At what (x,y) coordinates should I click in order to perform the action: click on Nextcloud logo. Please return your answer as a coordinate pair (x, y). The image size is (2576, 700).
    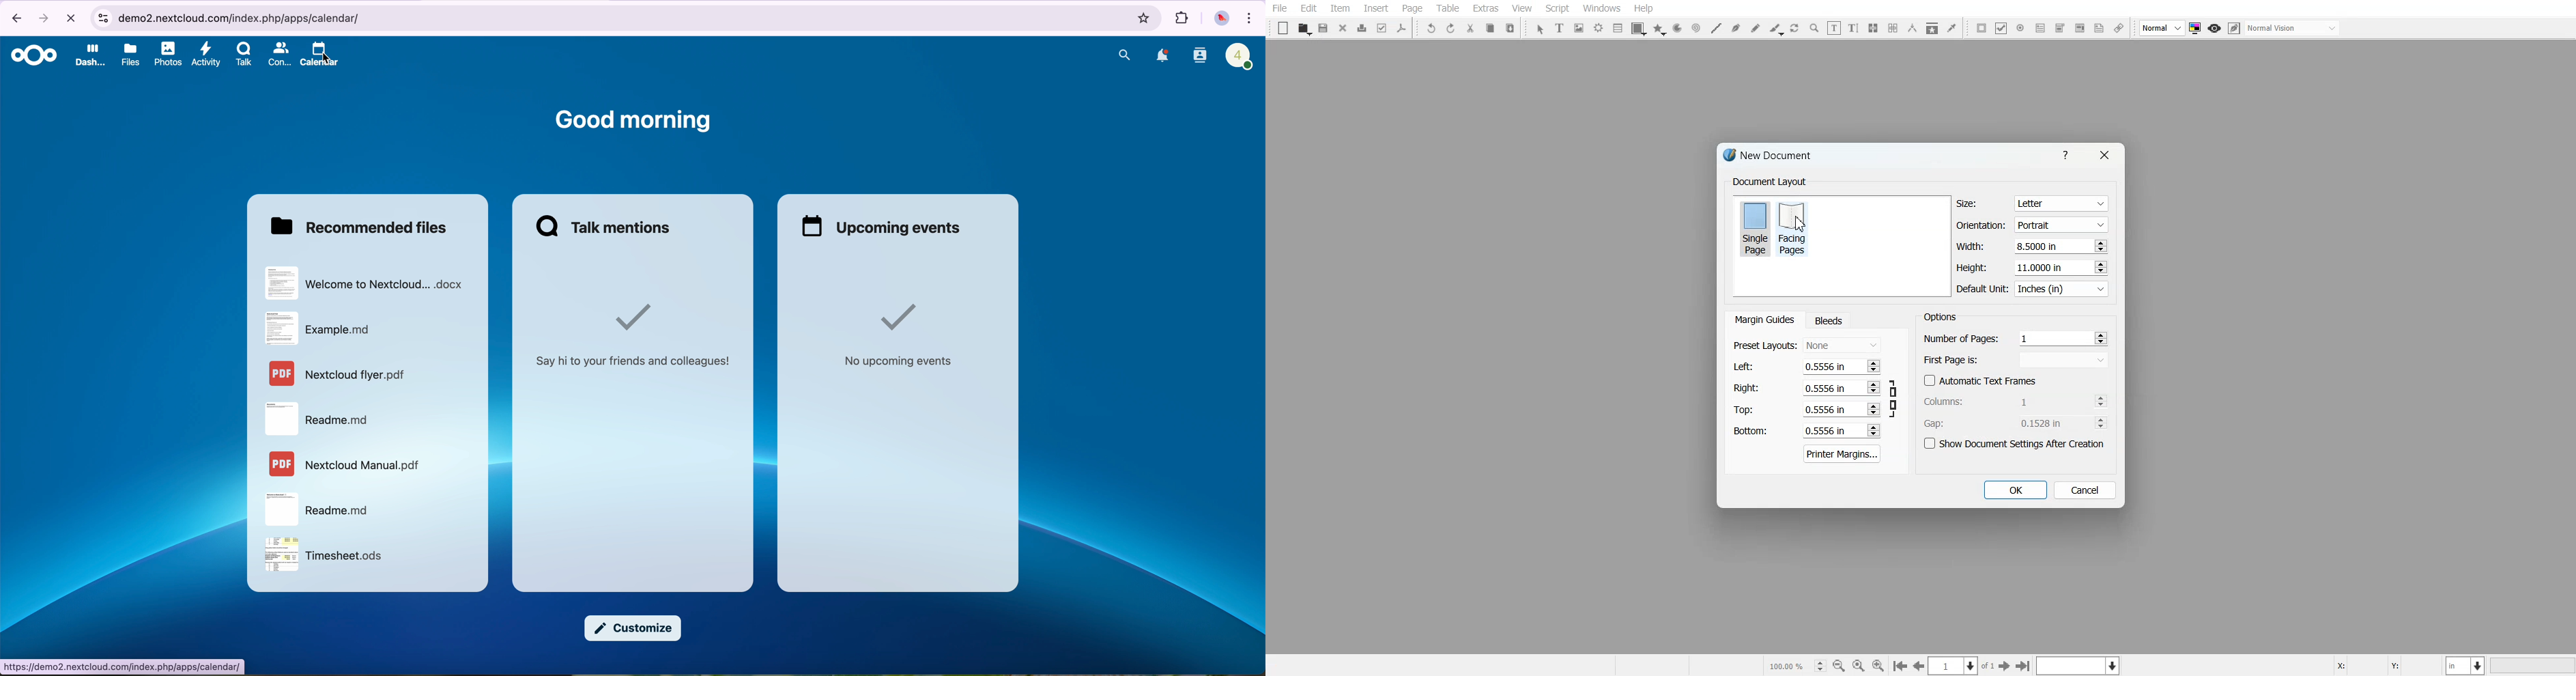
    Looking at the image, I should click on (33, 56).